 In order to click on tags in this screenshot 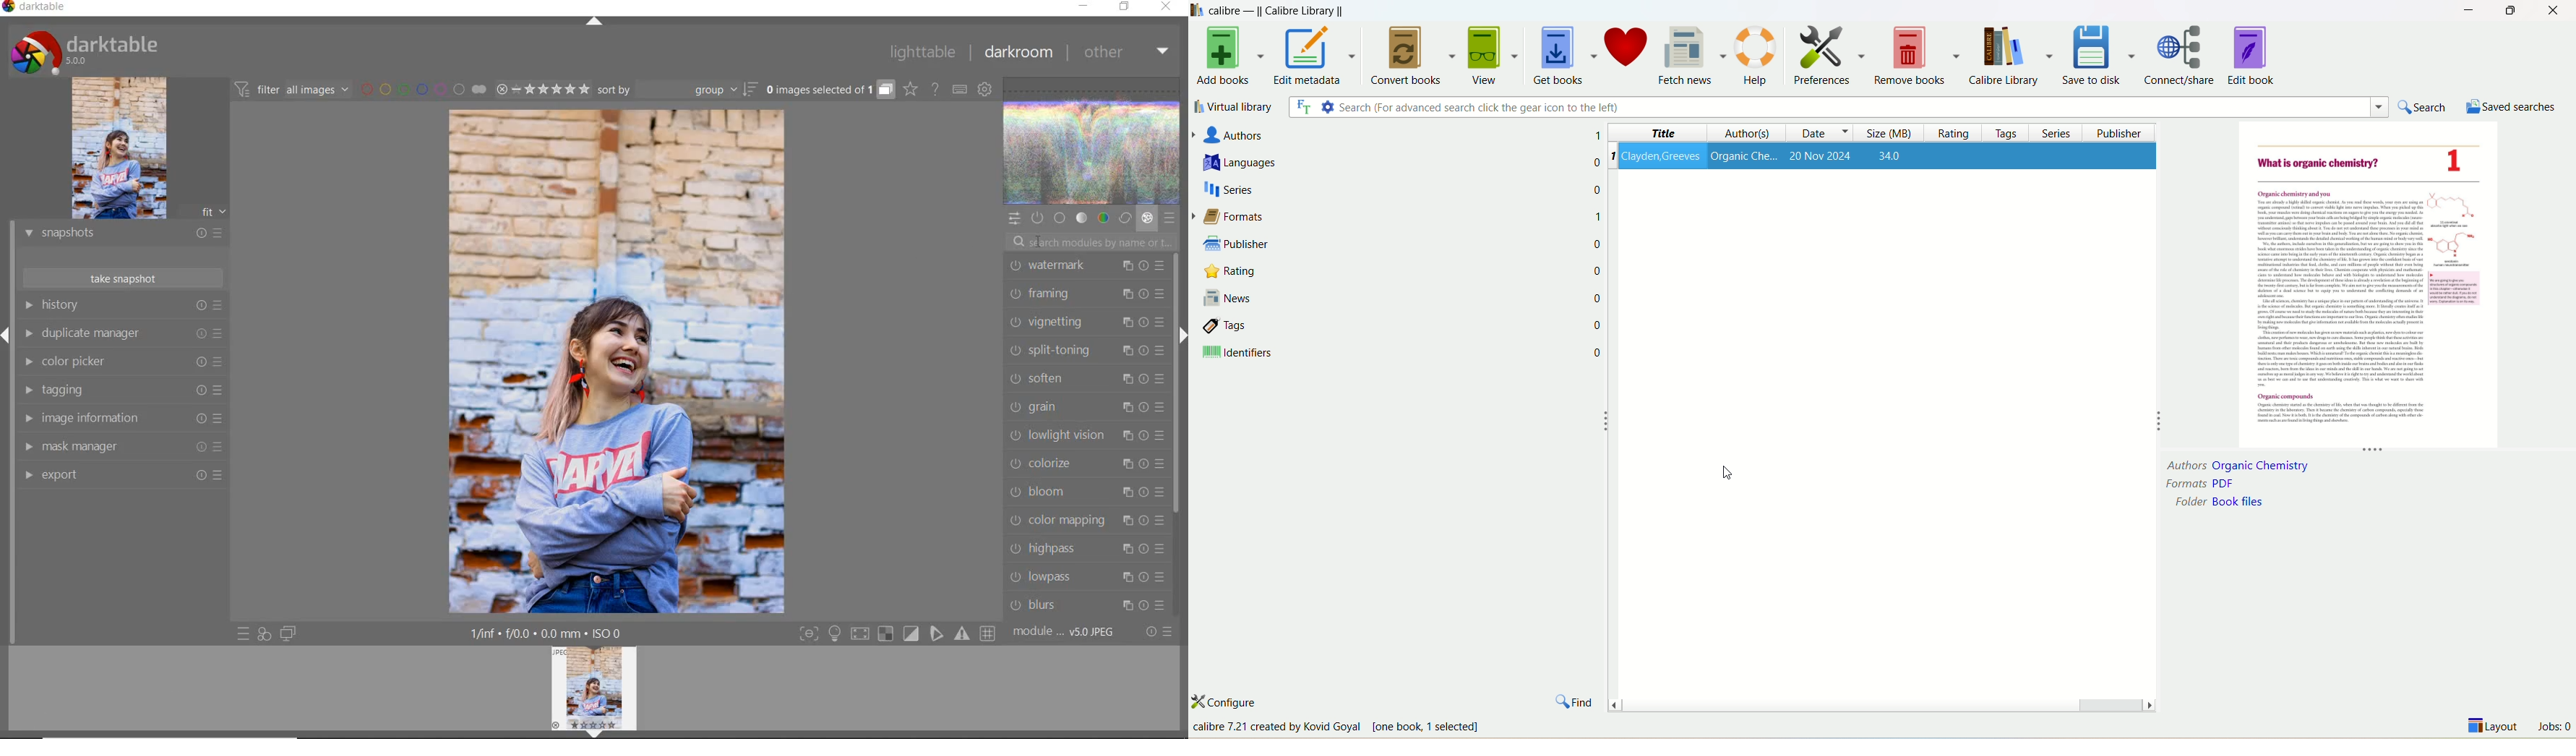, I will do `click(1998, 134)`.